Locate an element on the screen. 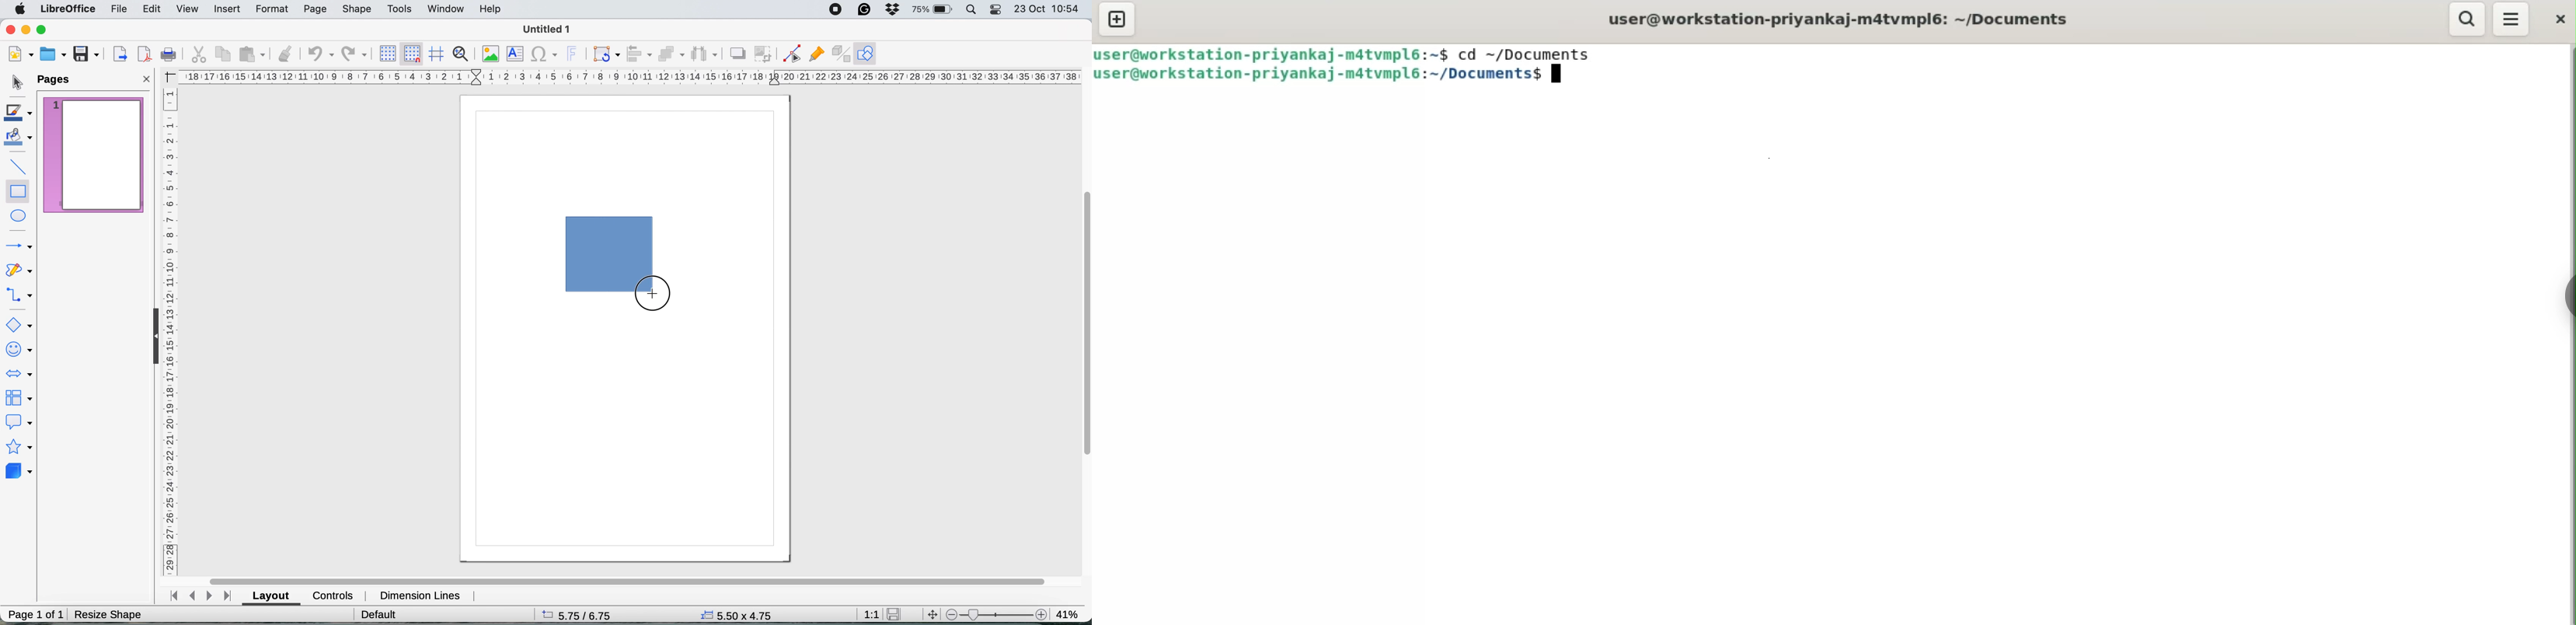 This screenshot has width=2576, height=644. screen recorder is located at coordinates (835, 10).